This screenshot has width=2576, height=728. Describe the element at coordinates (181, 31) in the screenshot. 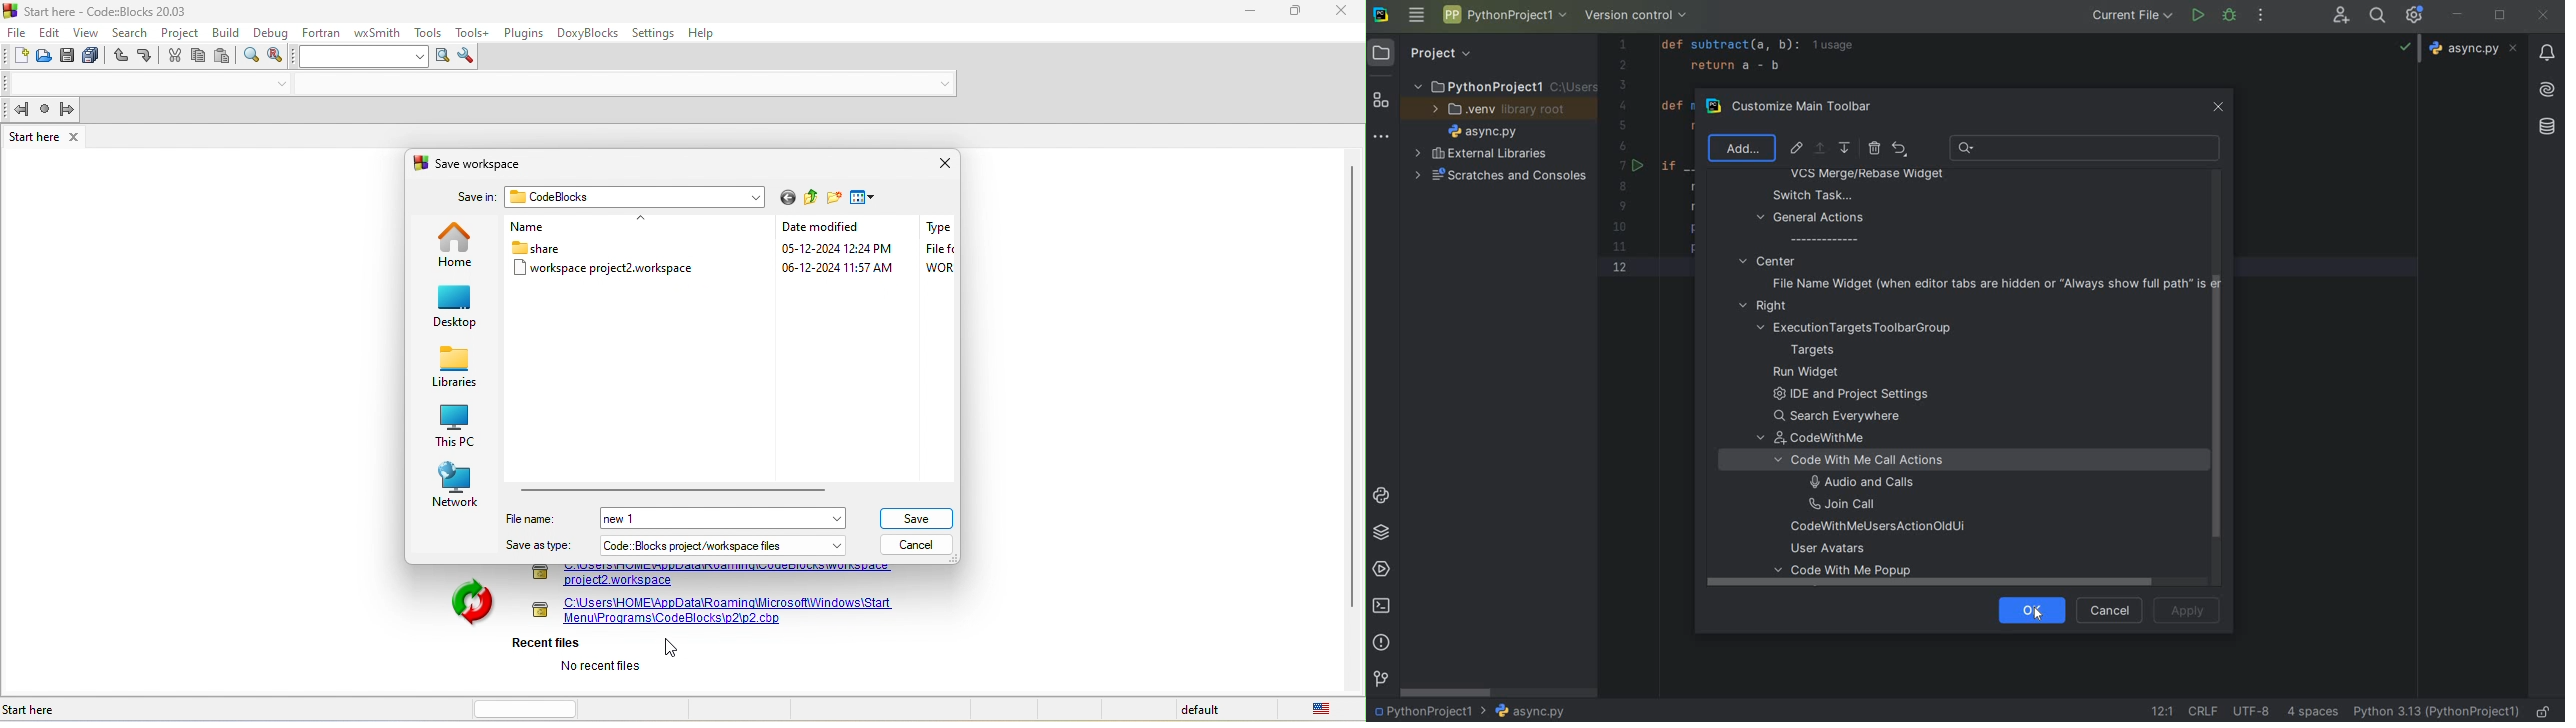

I see `project` at that location.